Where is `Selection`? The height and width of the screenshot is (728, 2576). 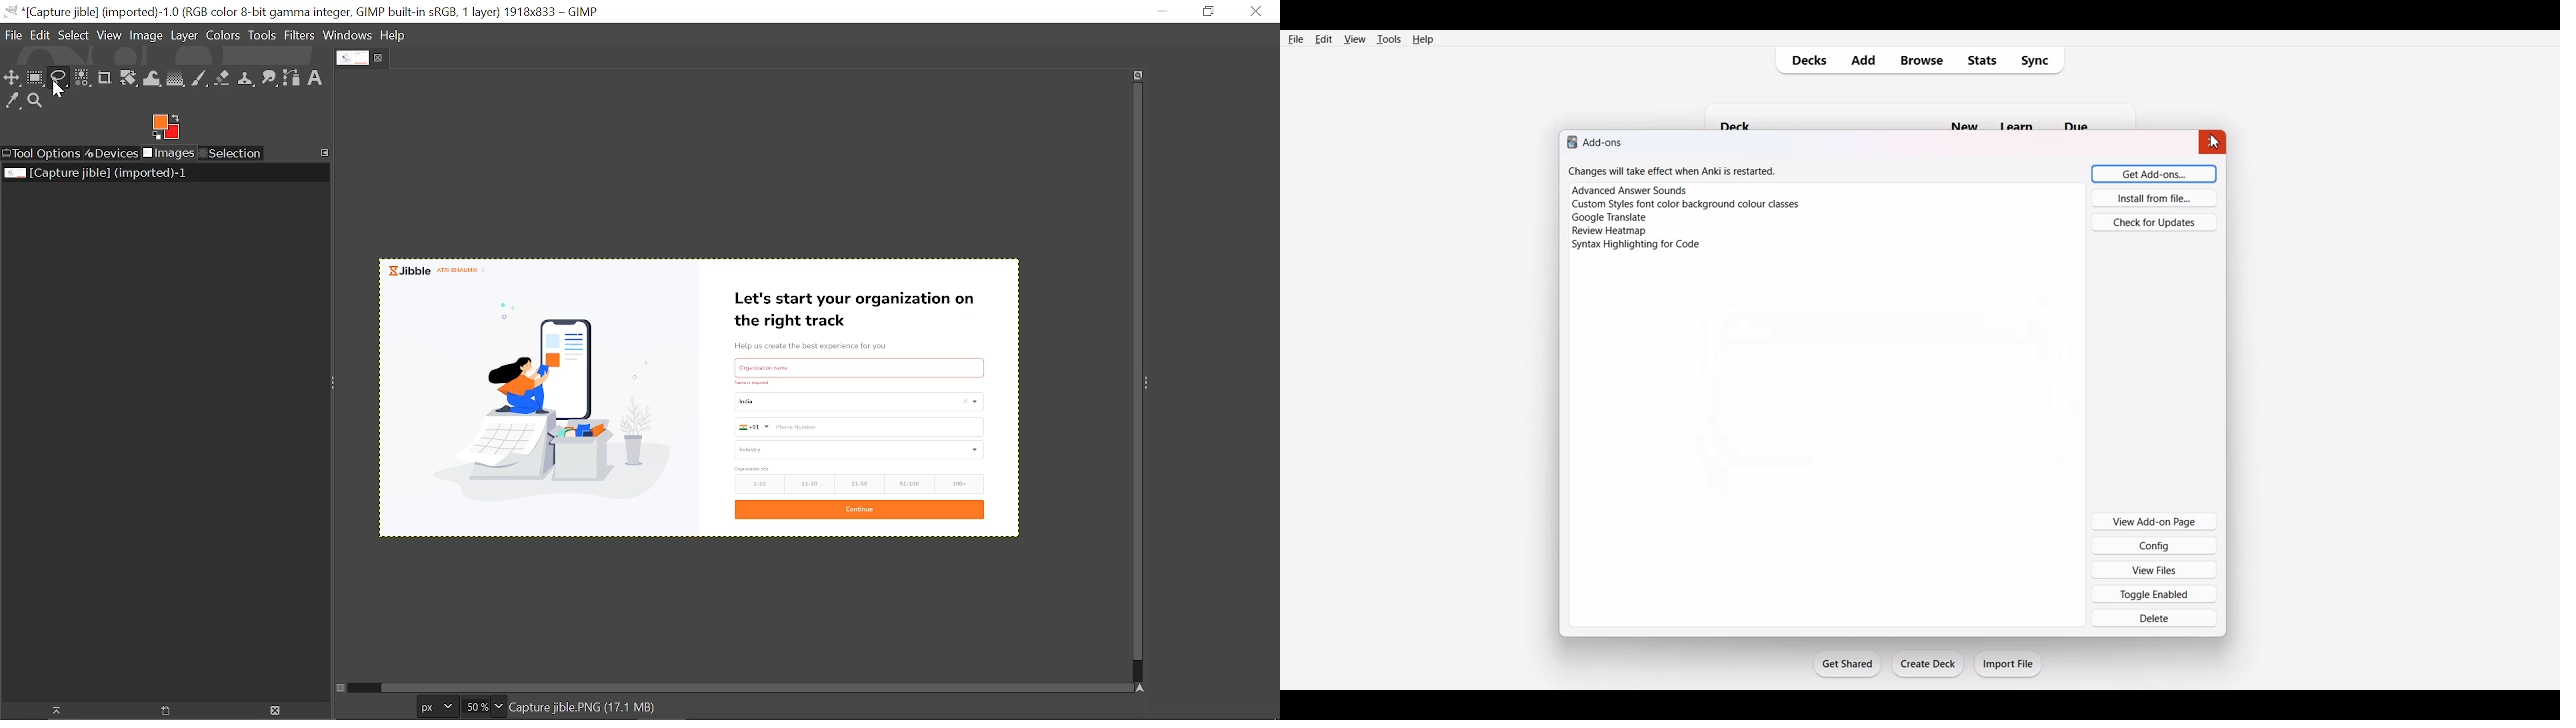
Selection is located at coordinates (230, 154).